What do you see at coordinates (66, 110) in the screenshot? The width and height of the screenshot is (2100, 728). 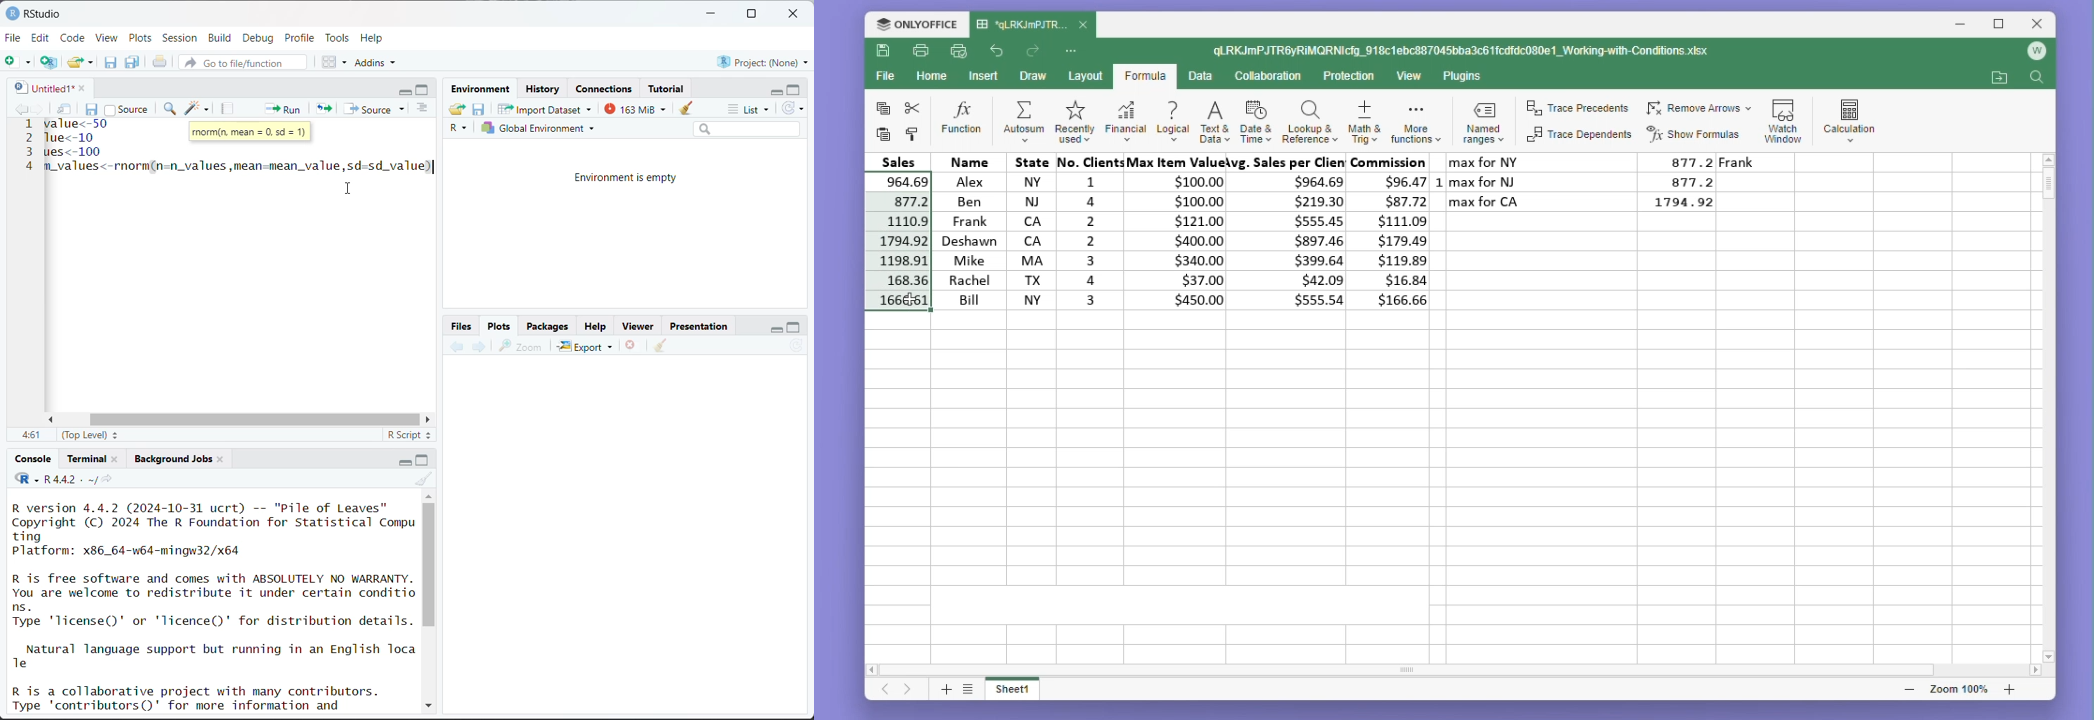 I see `show in new window` at bounding box center [66, 110].